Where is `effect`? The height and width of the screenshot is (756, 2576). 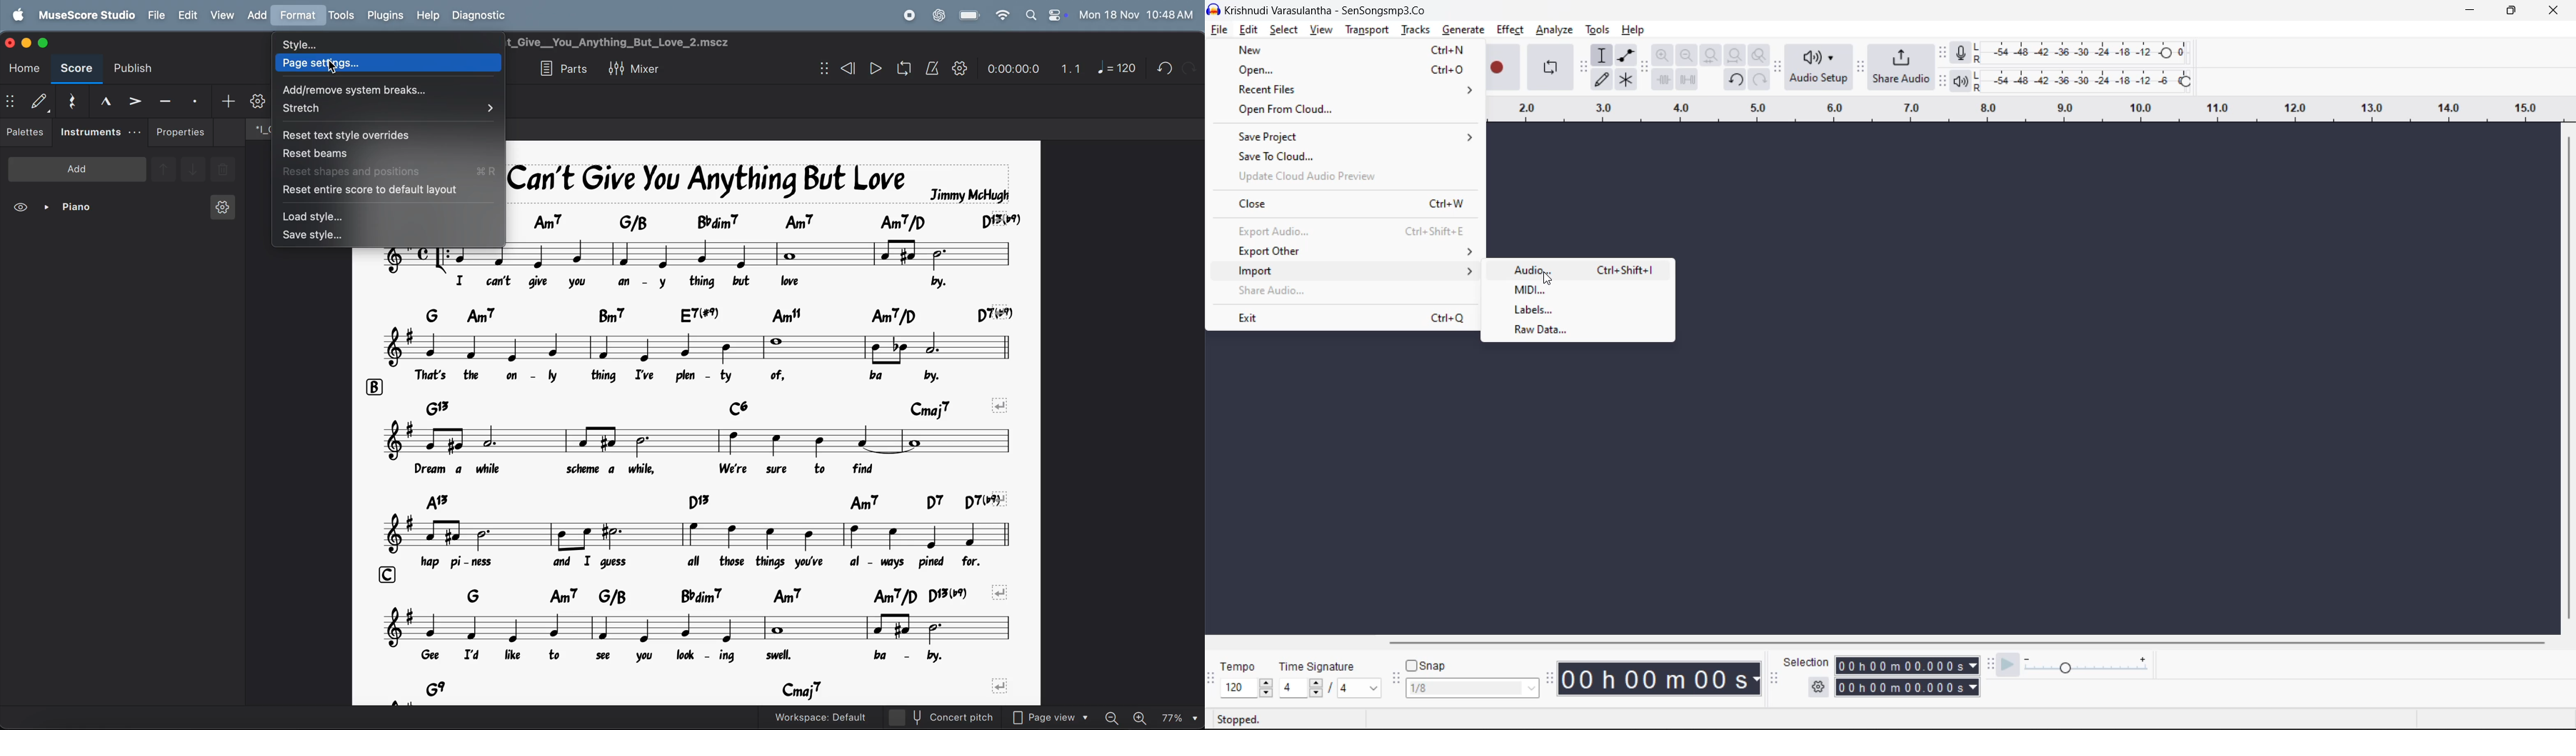 effect is located at coordinates (1510, 30).